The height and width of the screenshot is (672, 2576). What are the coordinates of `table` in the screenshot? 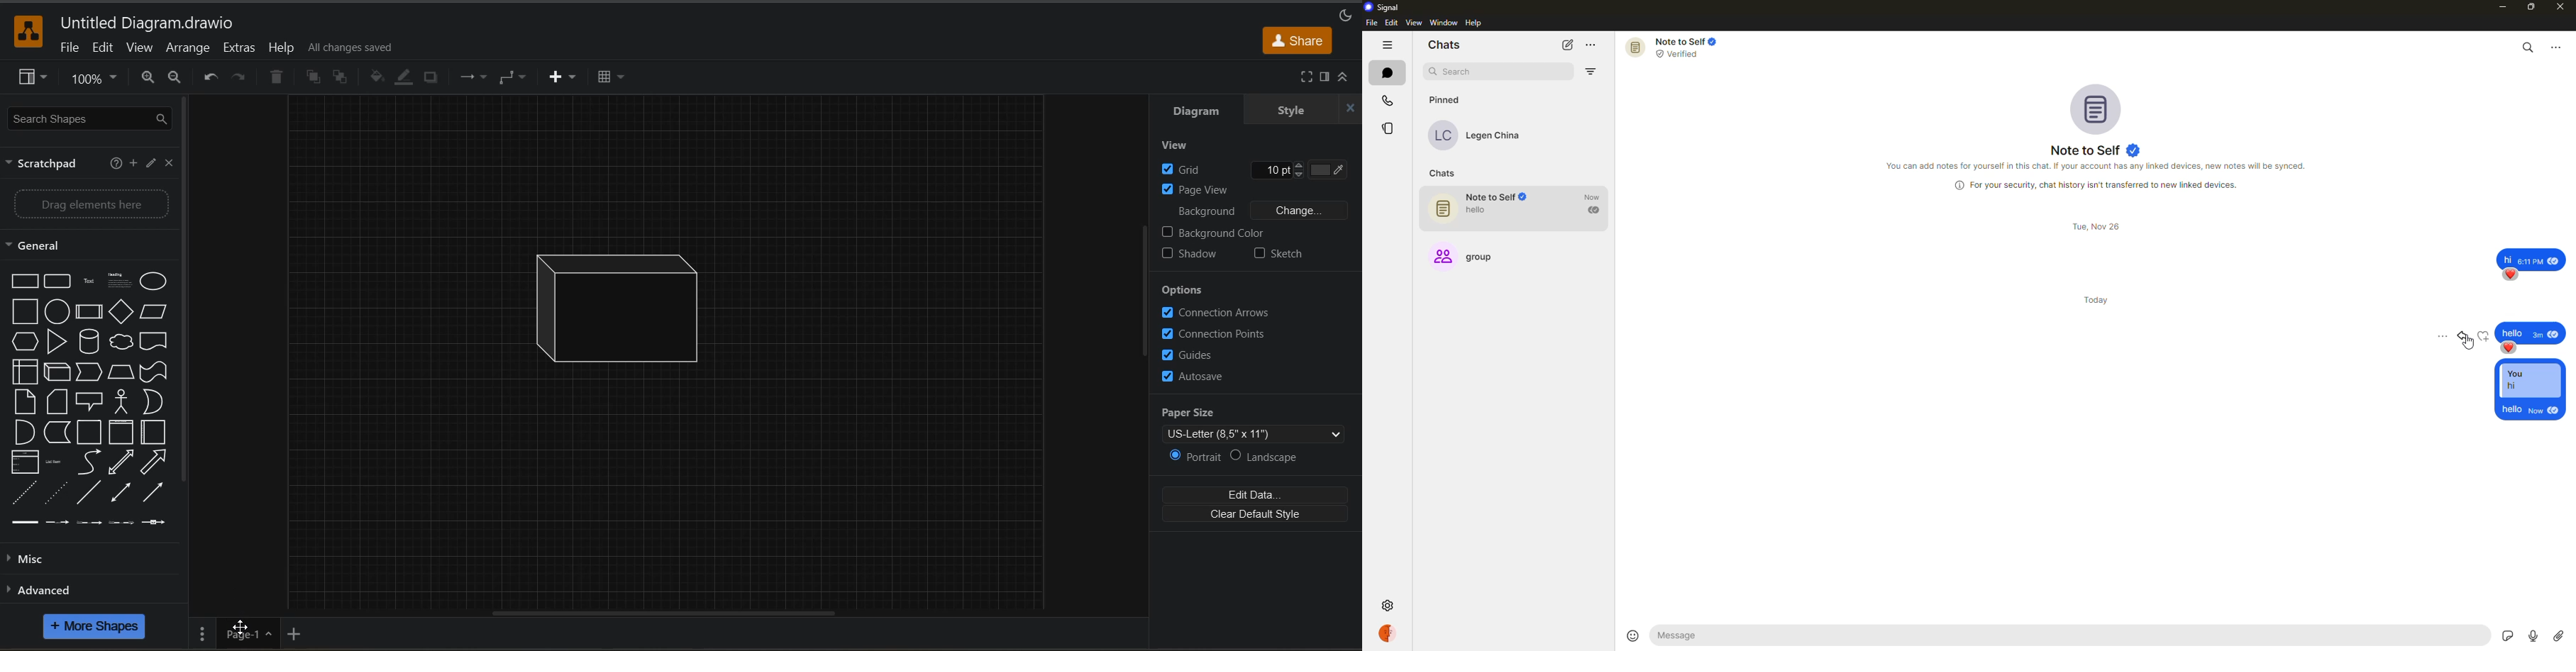 It's located at (612, 80).